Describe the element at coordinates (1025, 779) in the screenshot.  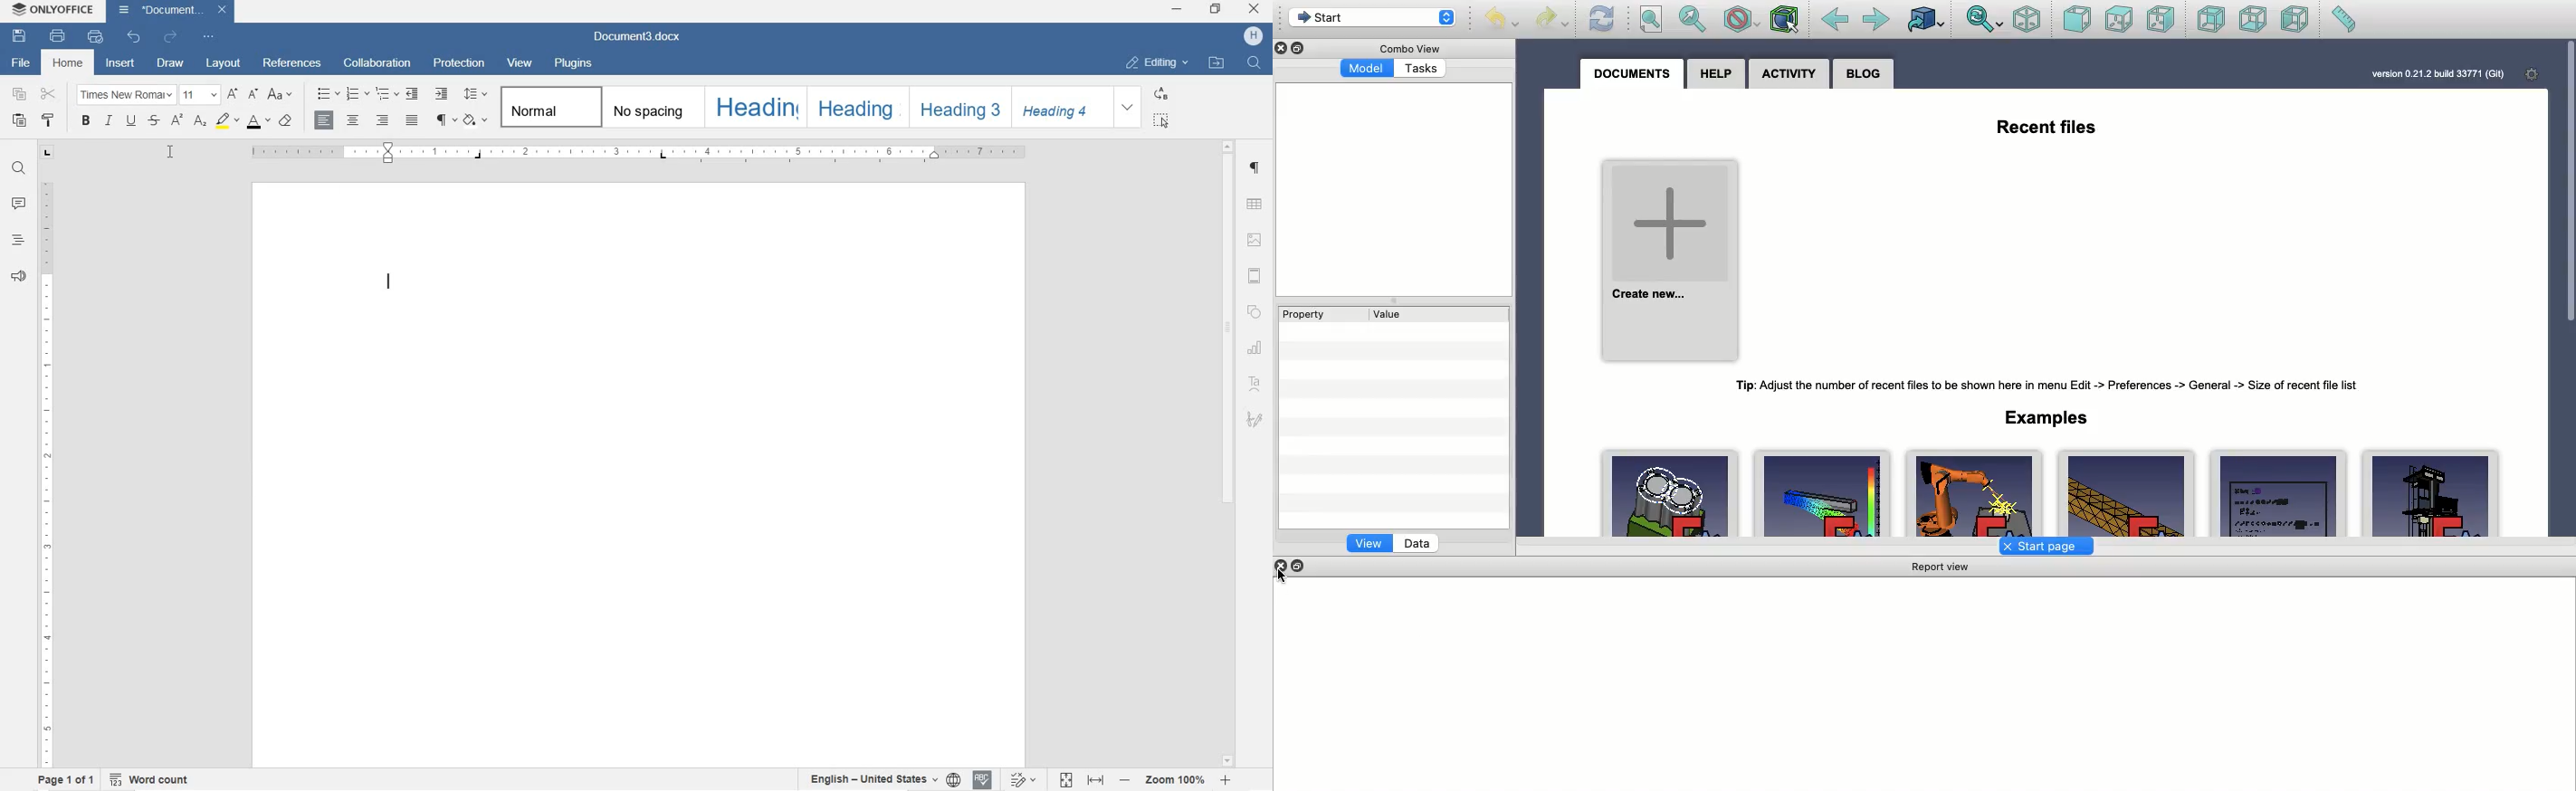
I see `TRACK CHANGES` at that location.